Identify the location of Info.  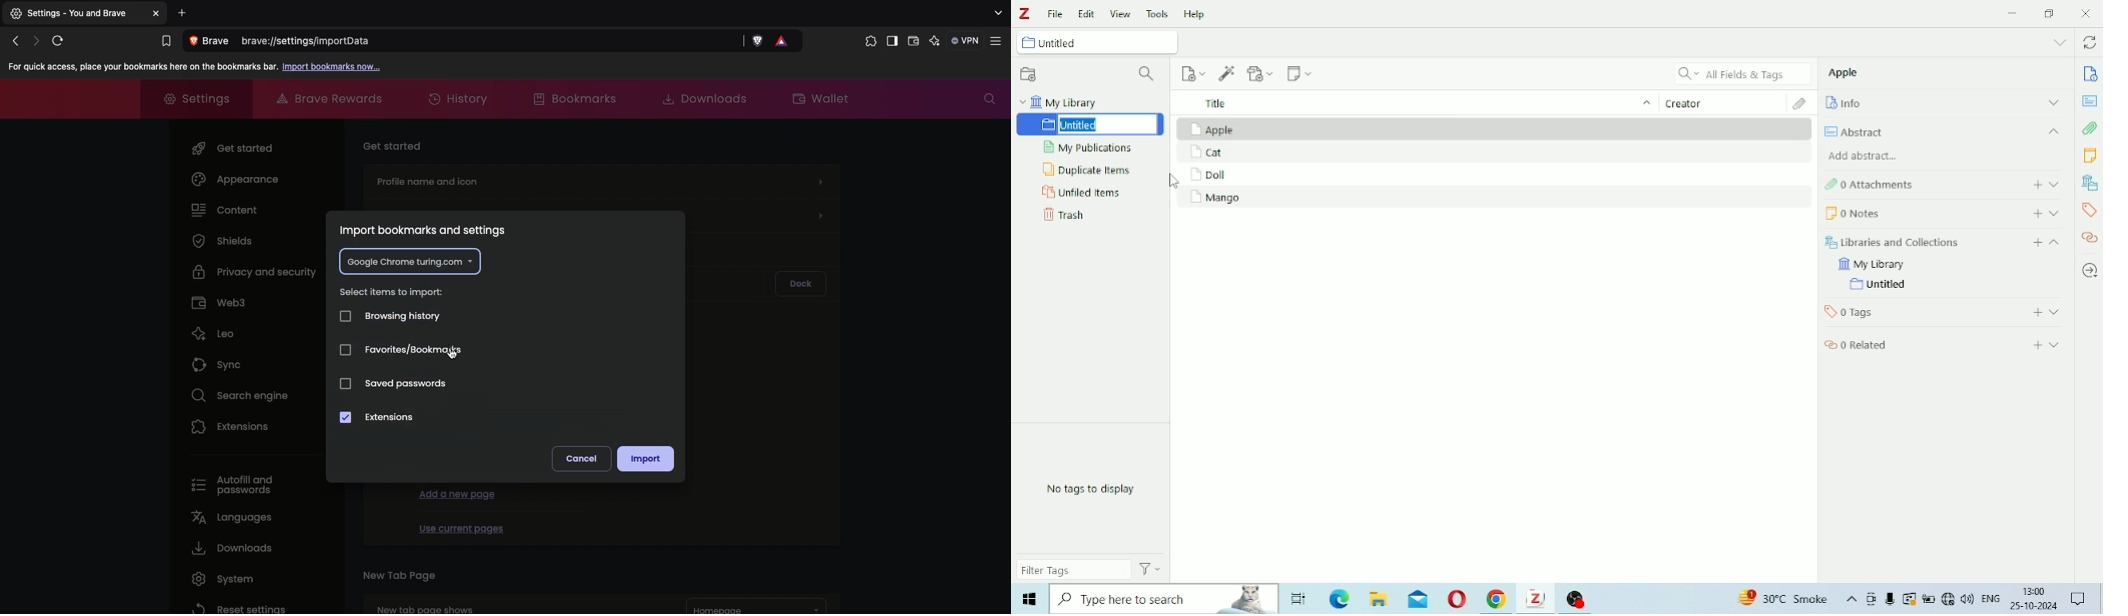
(2091, 75).